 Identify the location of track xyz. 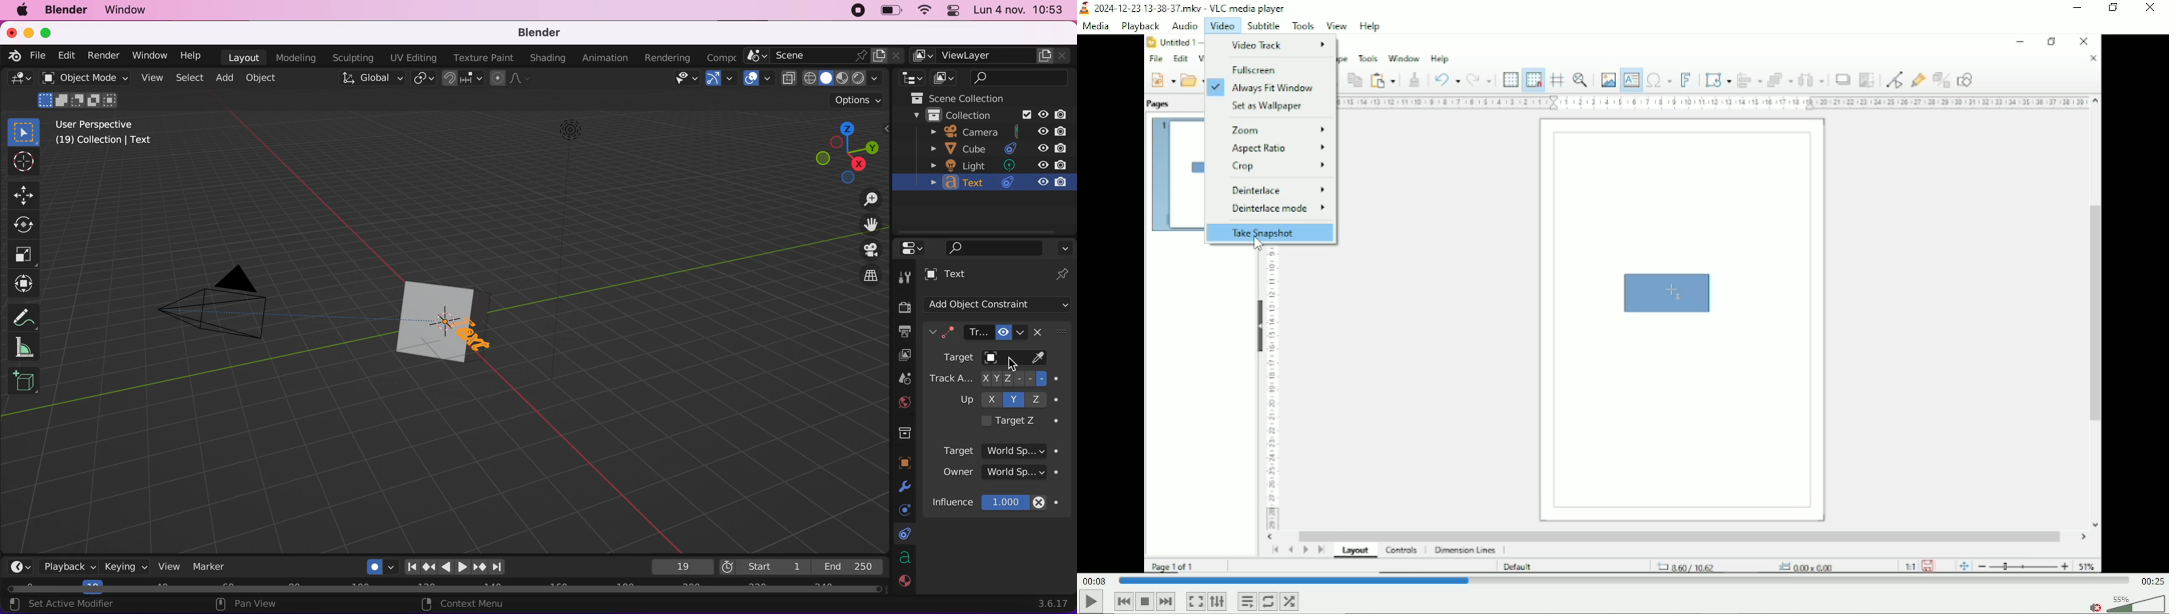
(997, 379).